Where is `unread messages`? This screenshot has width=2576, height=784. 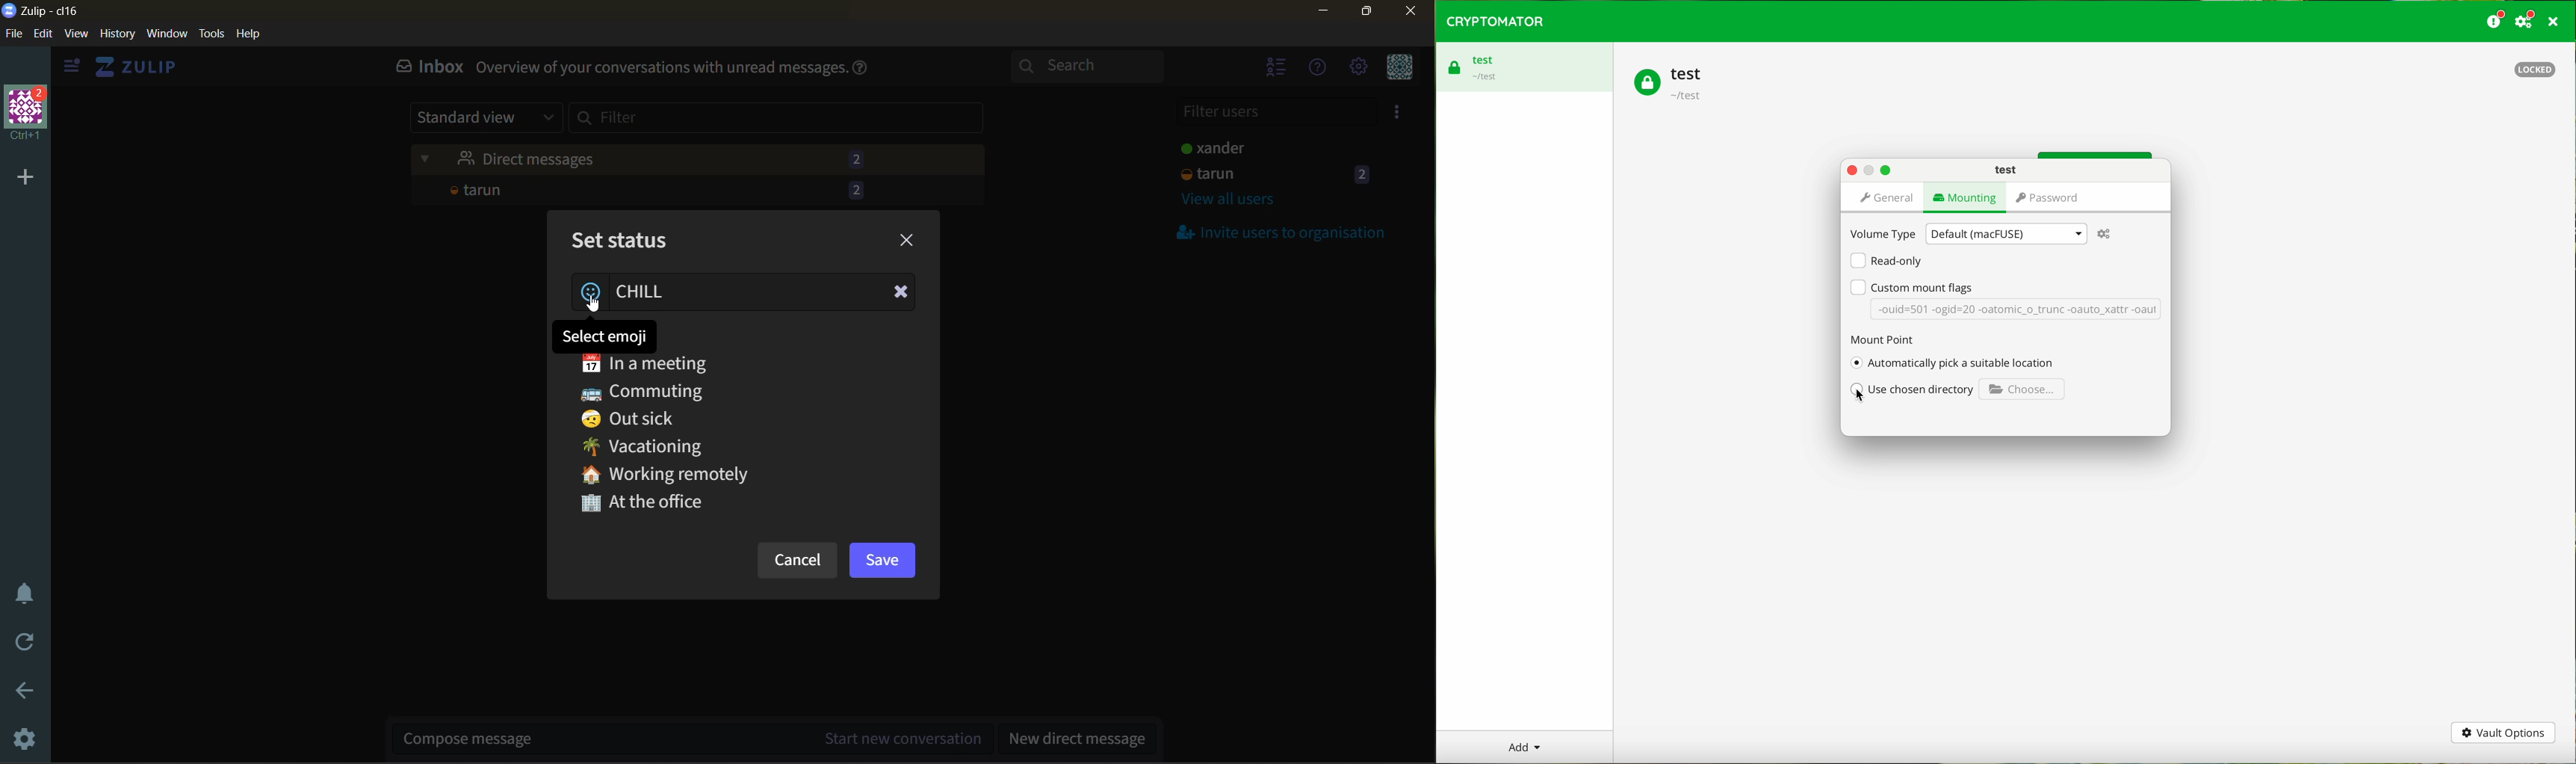 unread messages is located at coordinates (699, 155).